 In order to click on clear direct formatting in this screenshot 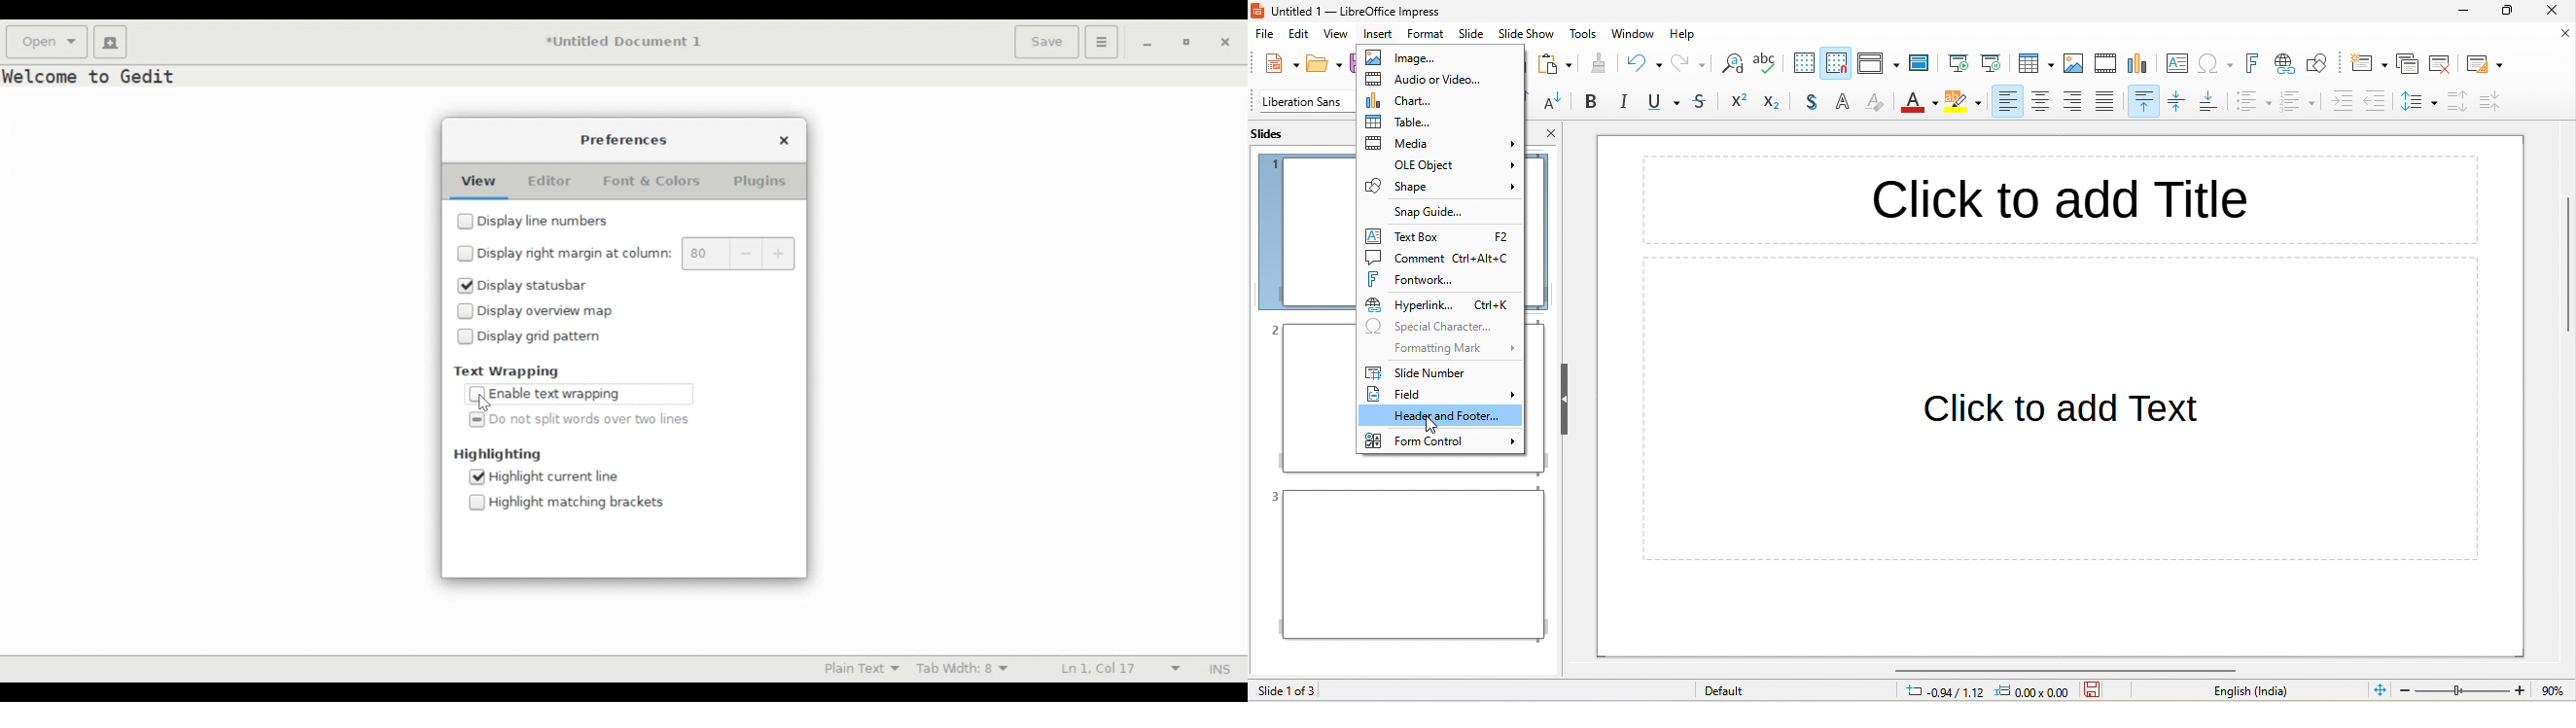, I will do `click(1876, 104)`.